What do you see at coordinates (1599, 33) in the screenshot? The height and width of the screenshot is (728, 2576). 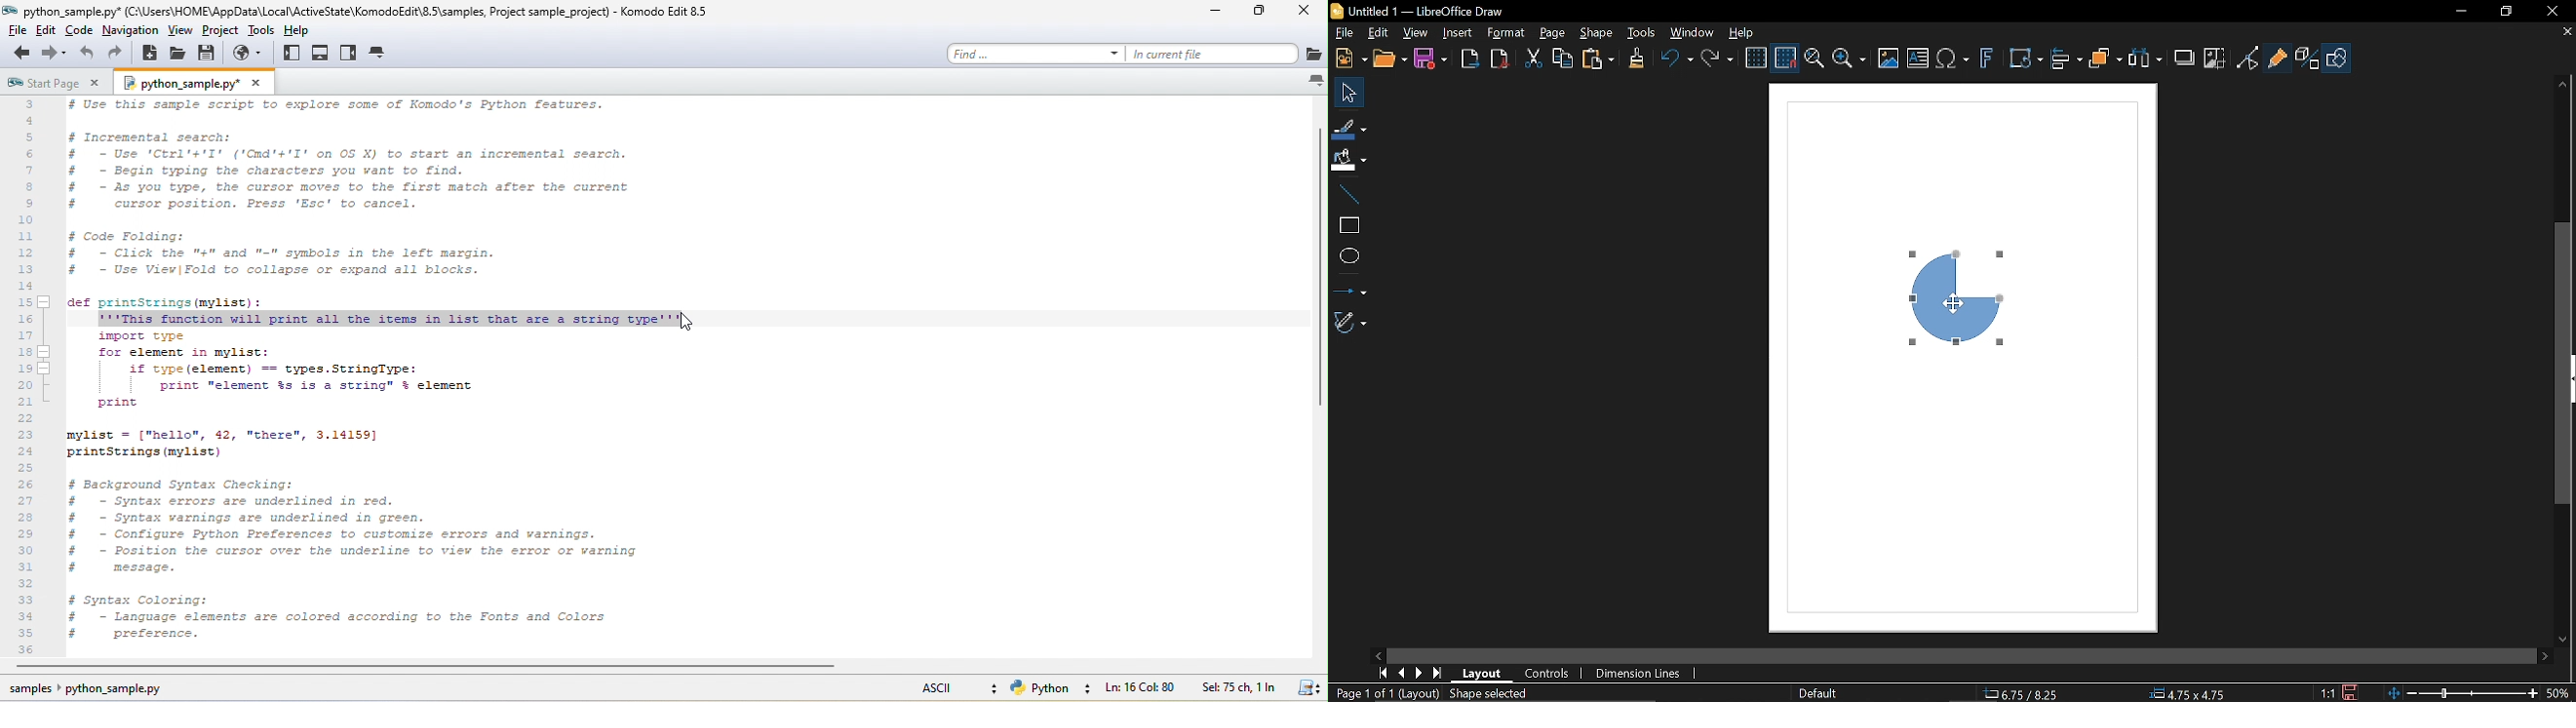 I see `Shape` at bounding box center [1599, 33].